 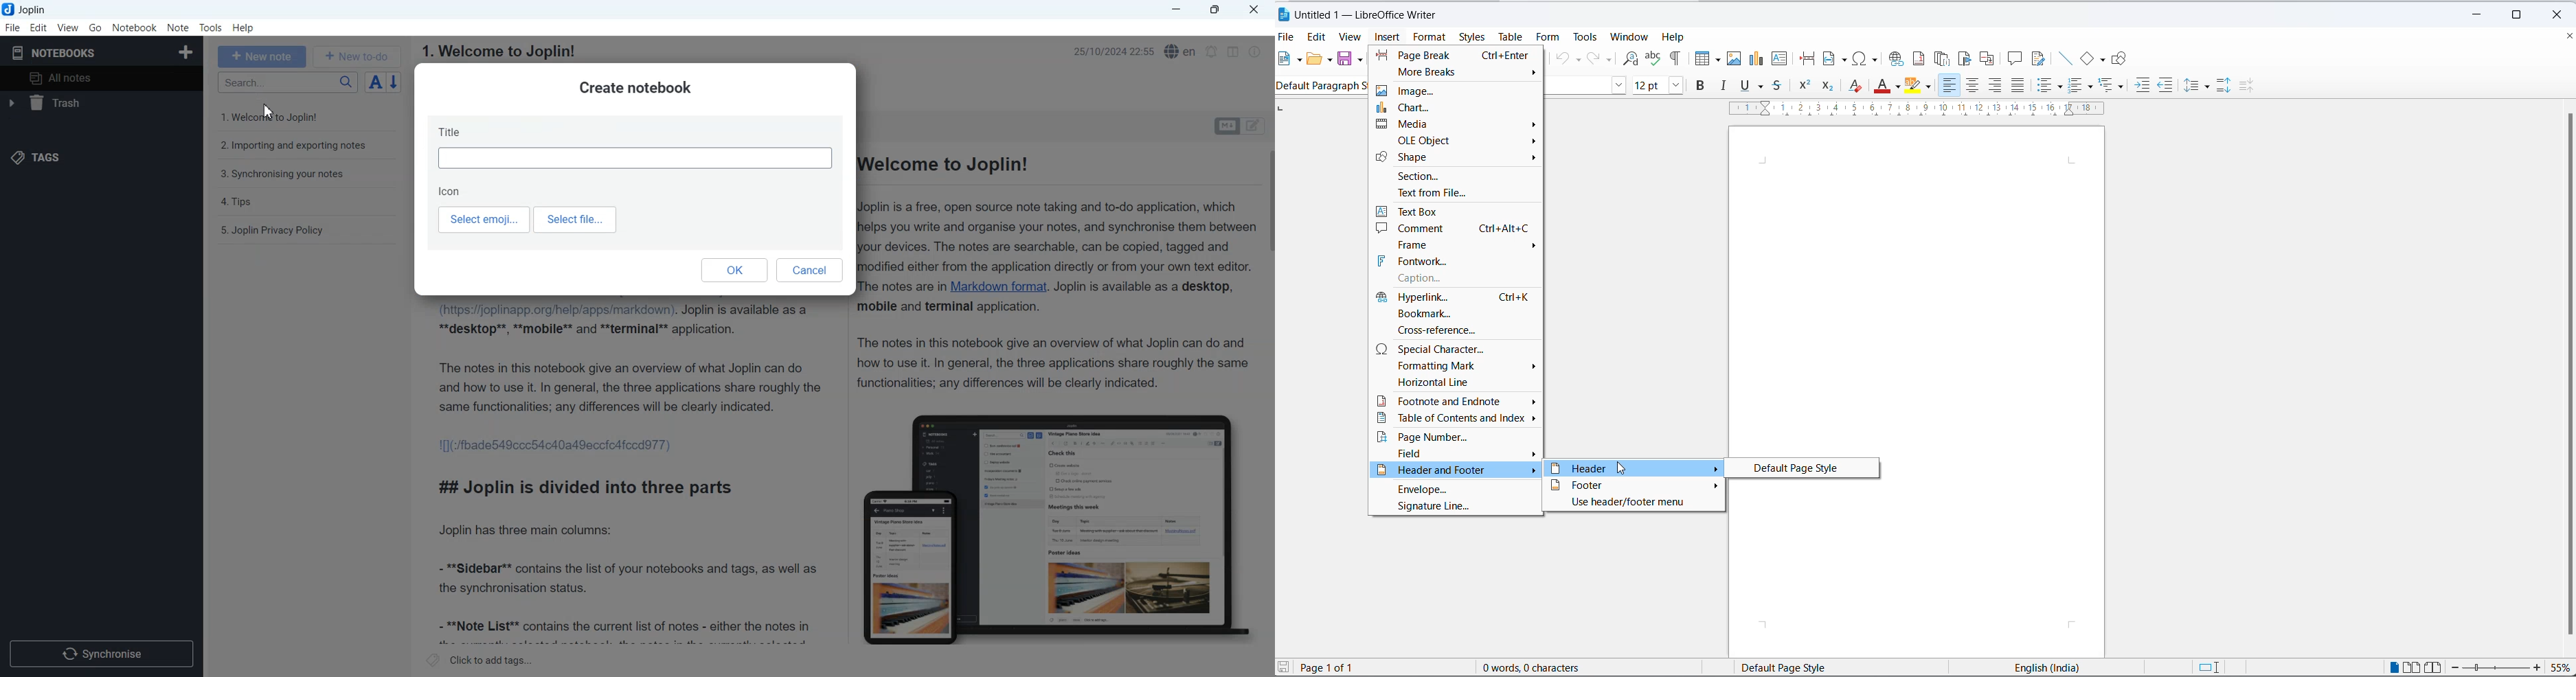 What do you see at coordinates (1634, 484) in the screenshot?
I see `footer` at bounding box center [1634, 484].